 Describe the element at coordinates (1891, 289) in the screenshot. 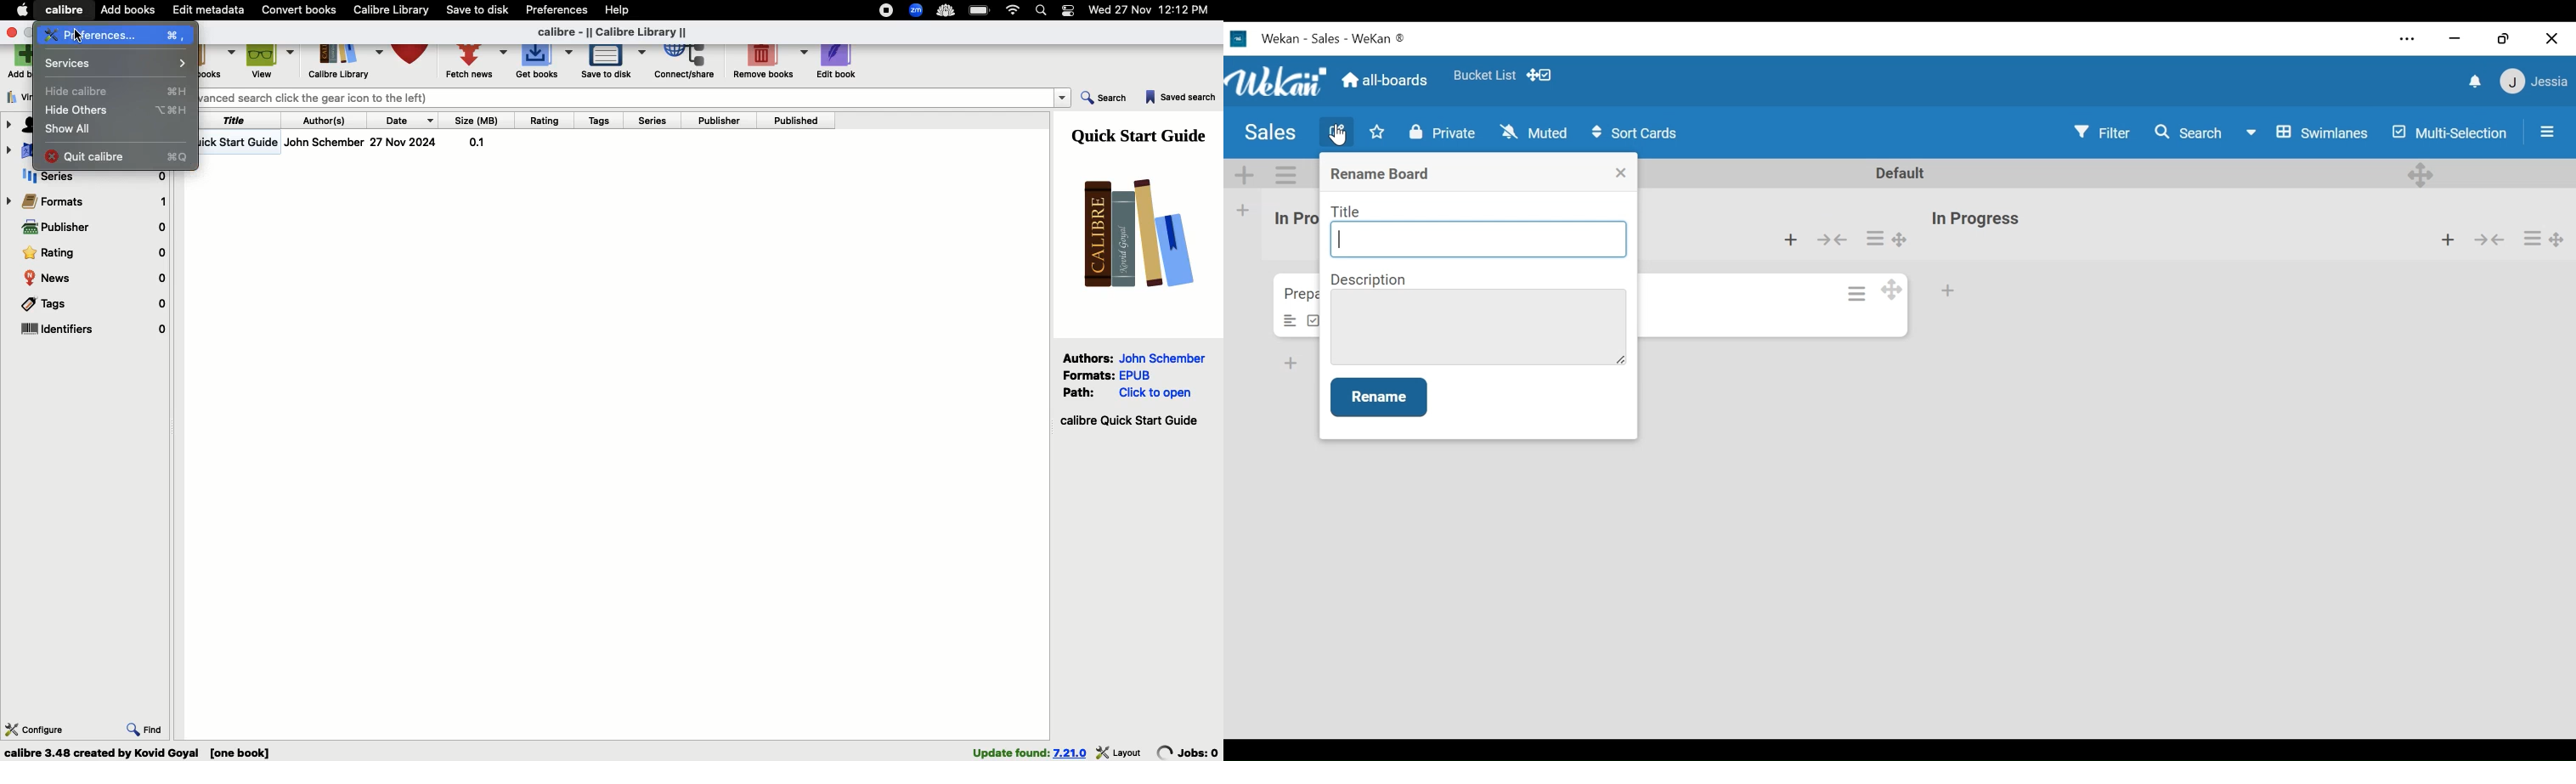

I see `Desktop drag handle` at that location.